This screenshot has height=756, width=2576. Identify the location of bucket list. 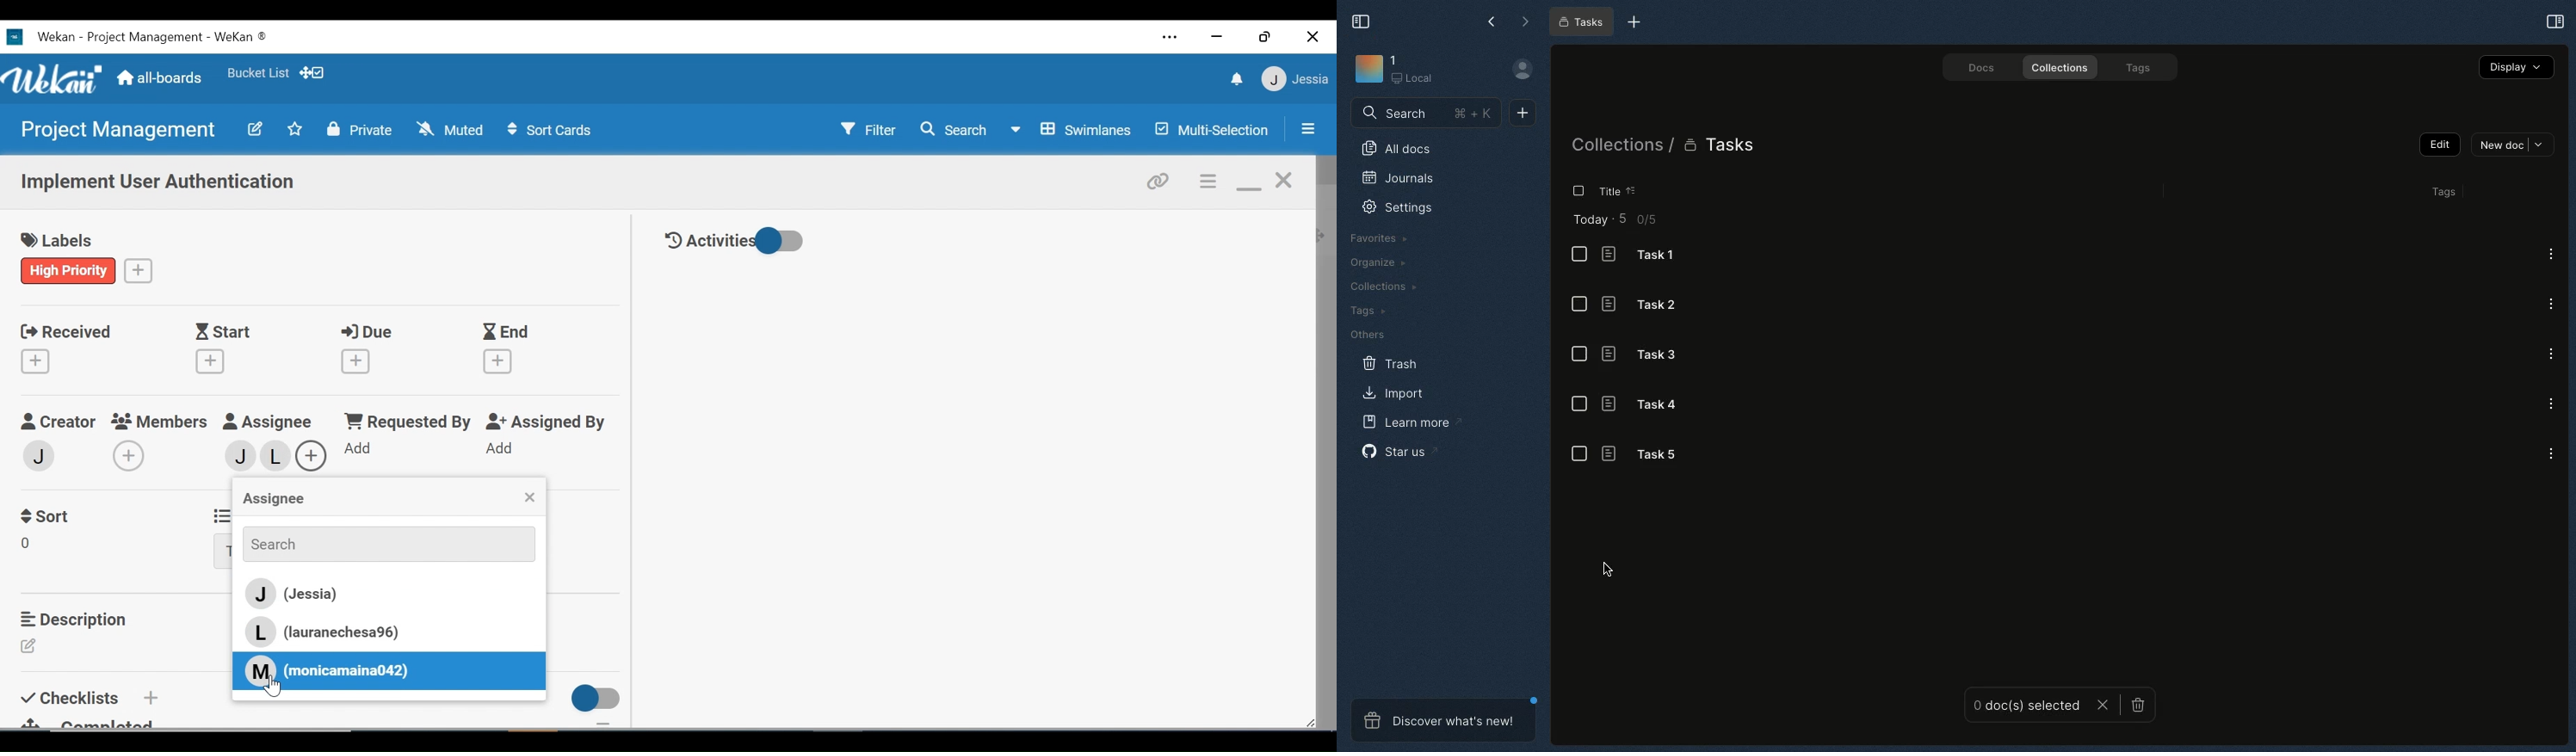
(258, 73).